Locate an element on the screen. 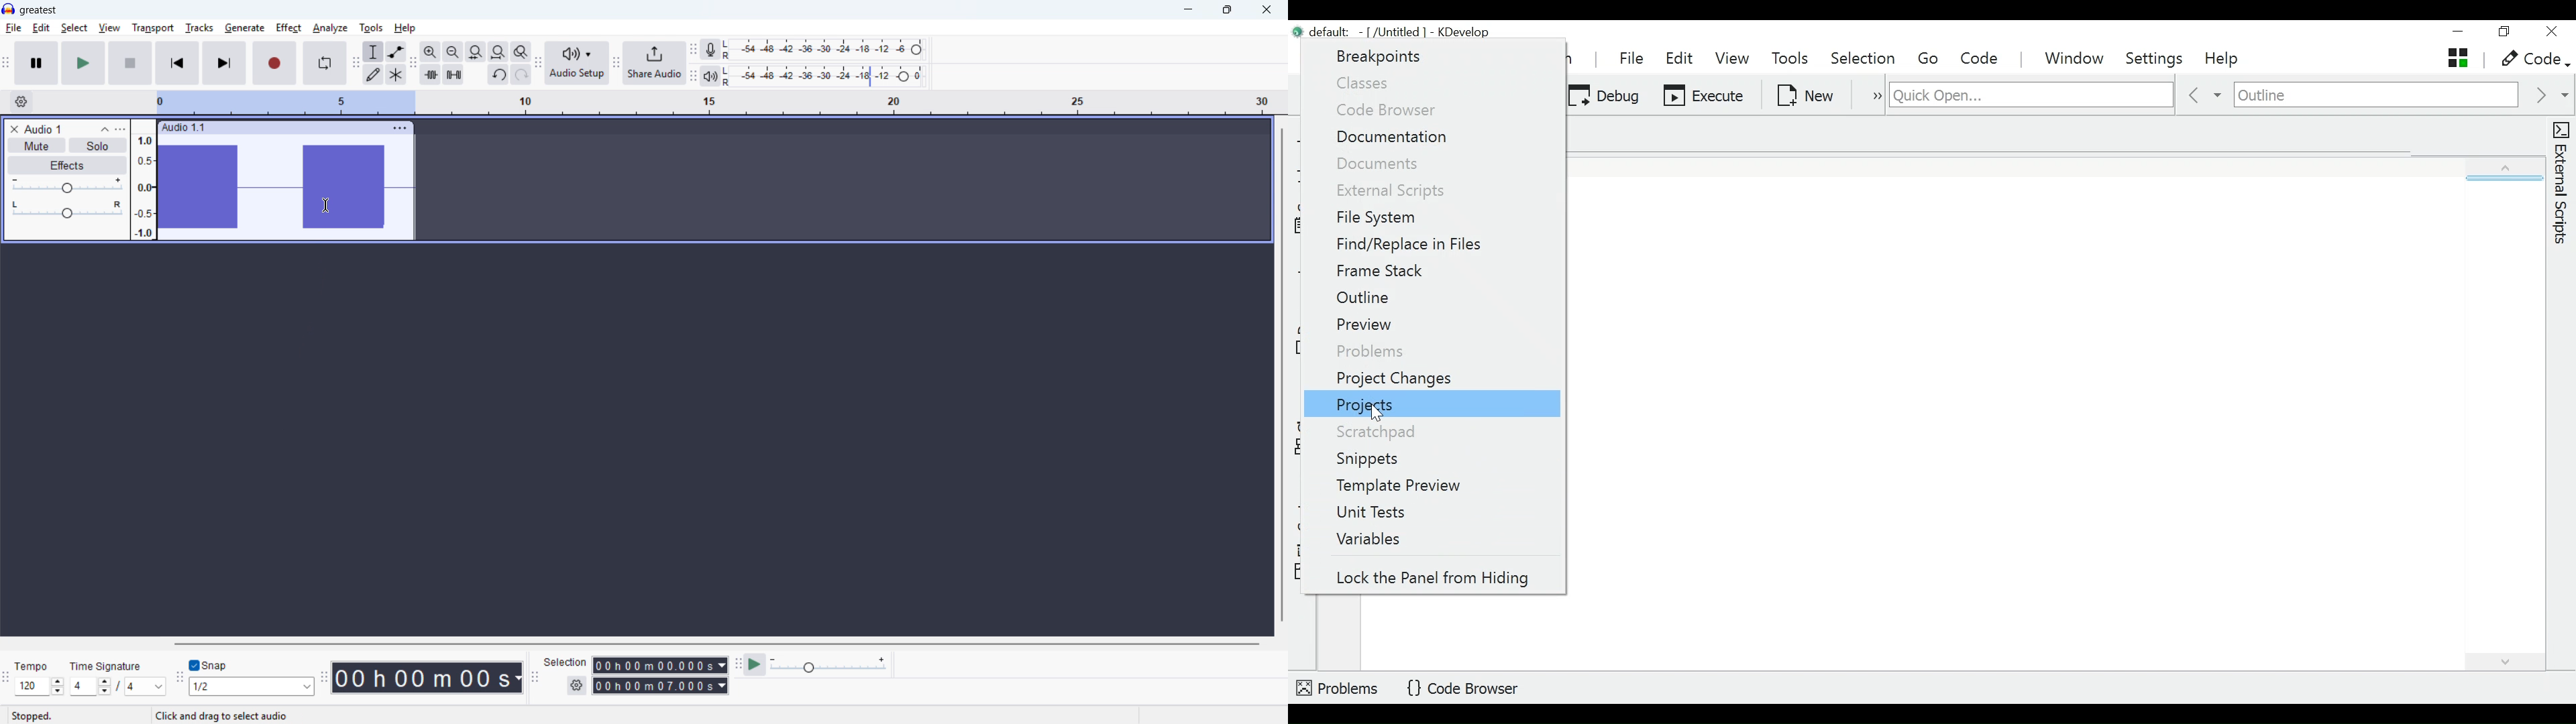 Image resolution: width=2576 pixels, height=728 pixels. Timeline  is located at coordinates (714, 103).